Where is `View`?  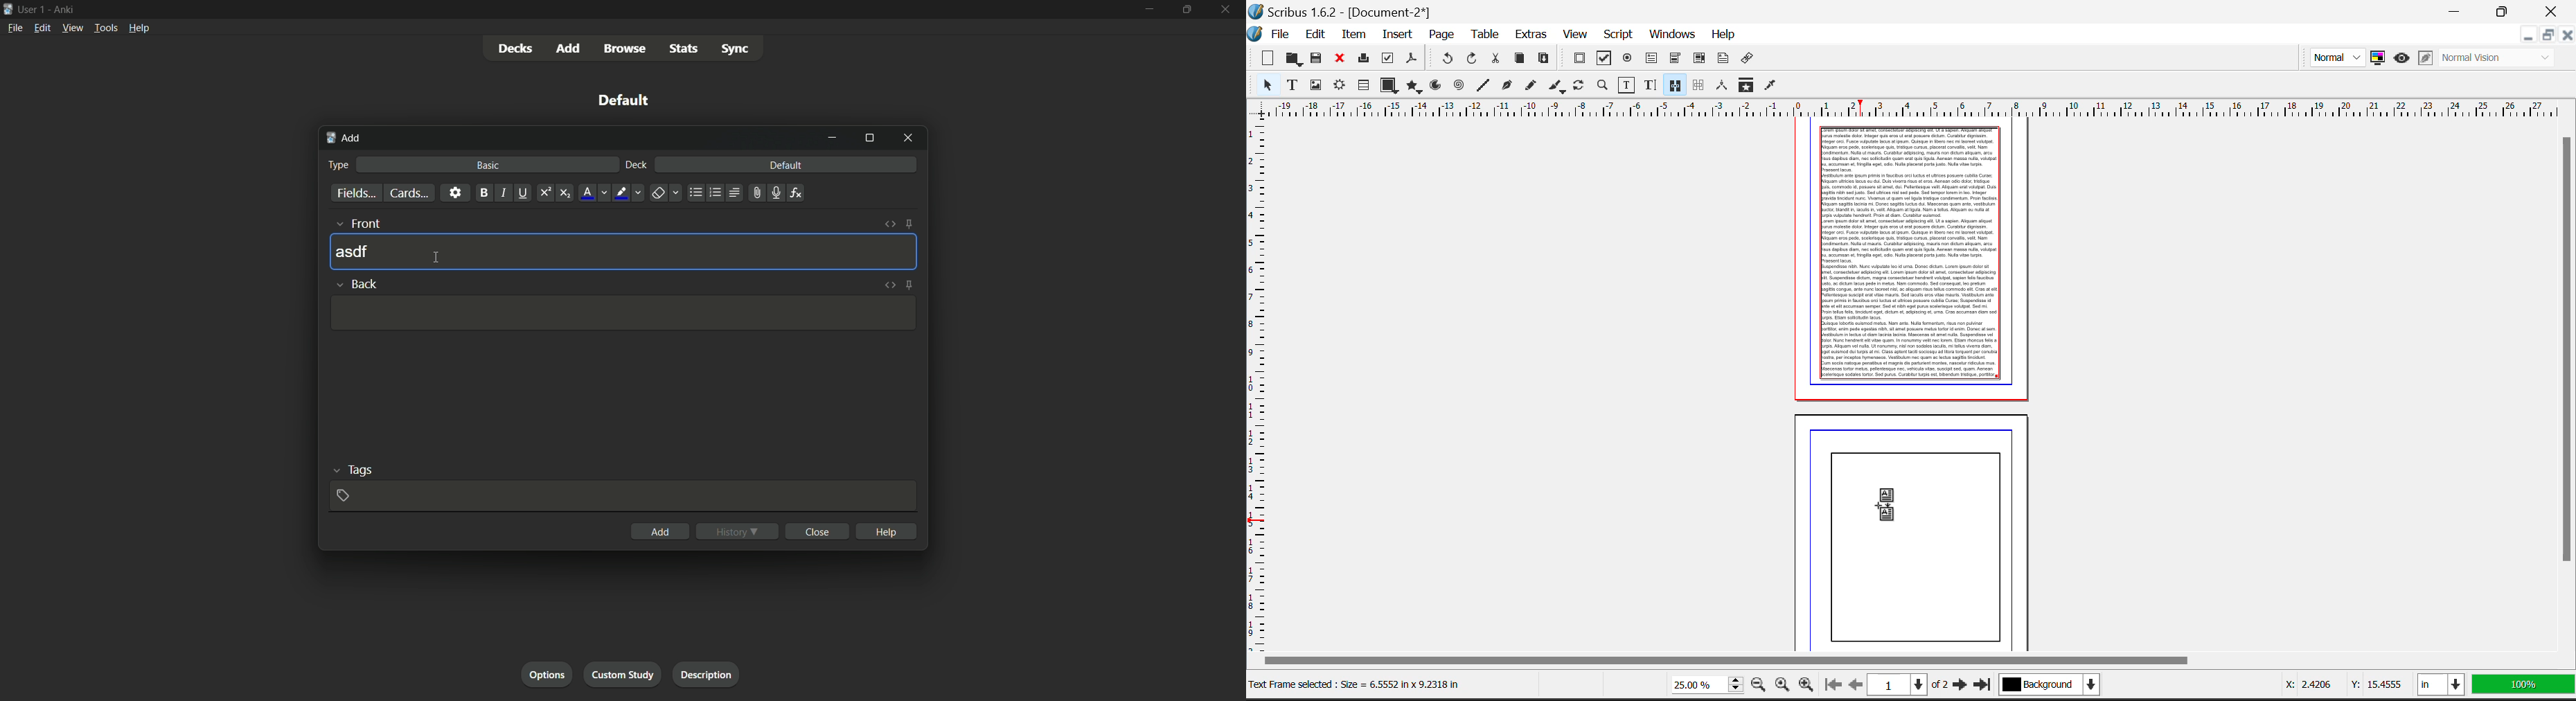
View is located at coordinates (1575, 35).